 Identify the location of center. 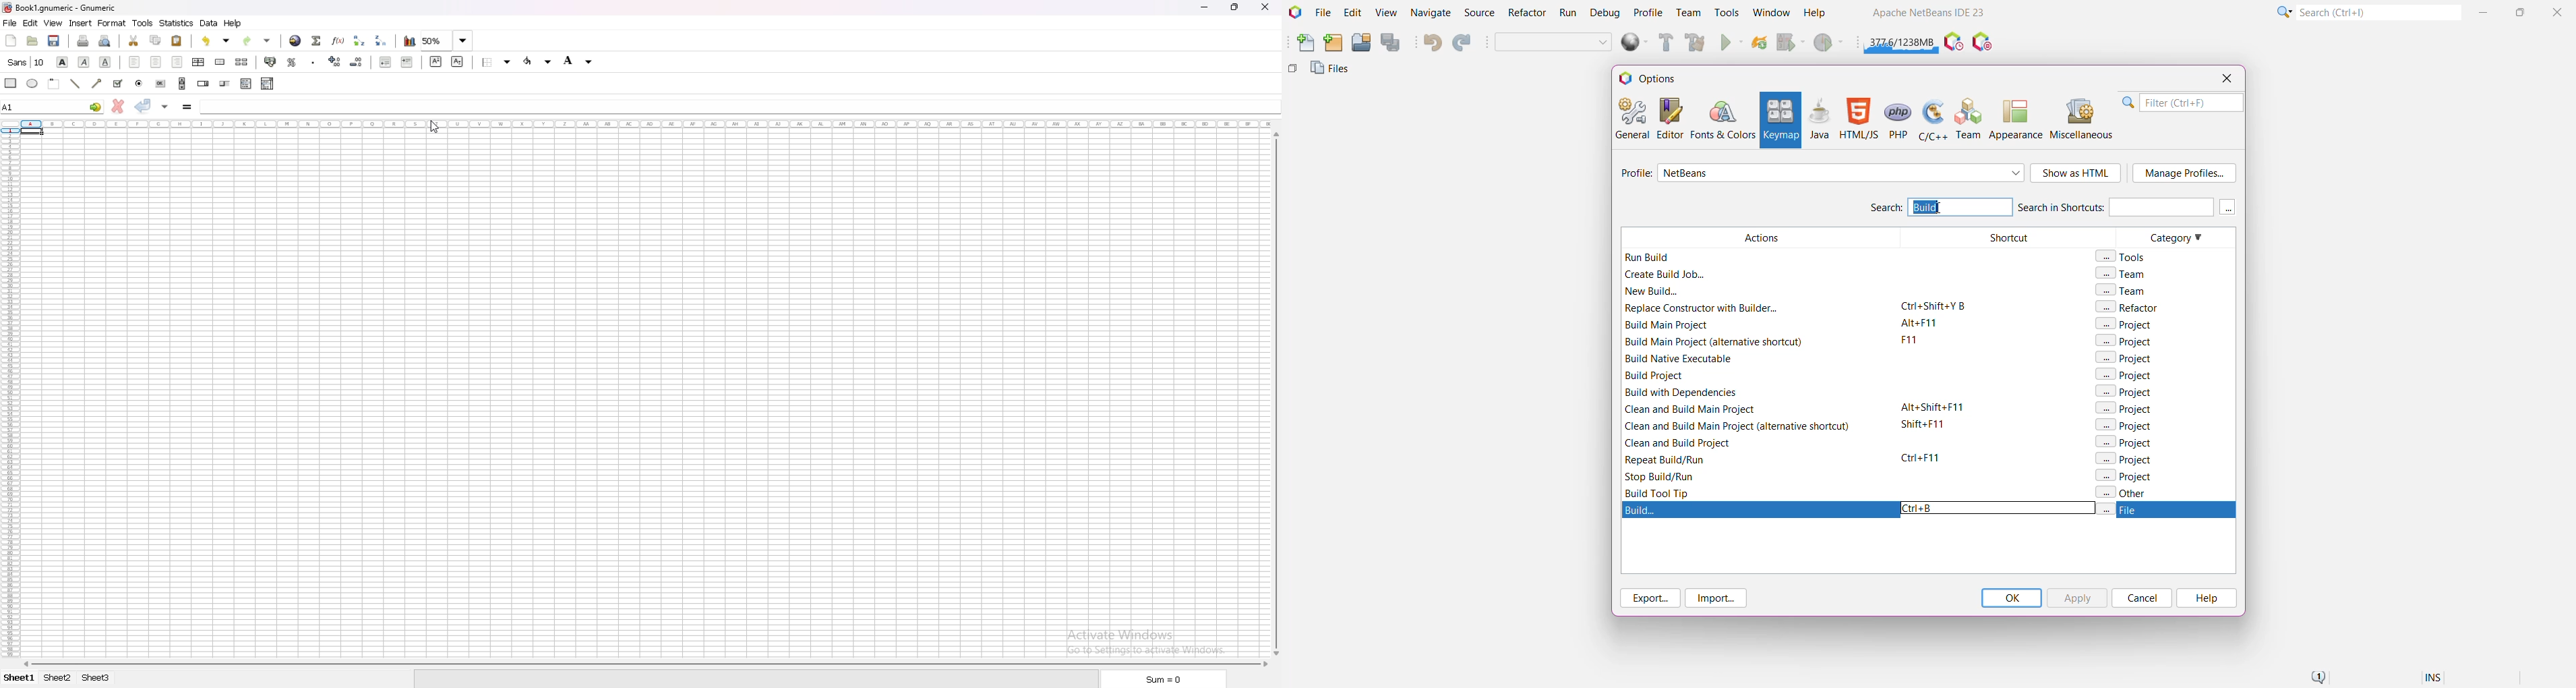
(156, 61).